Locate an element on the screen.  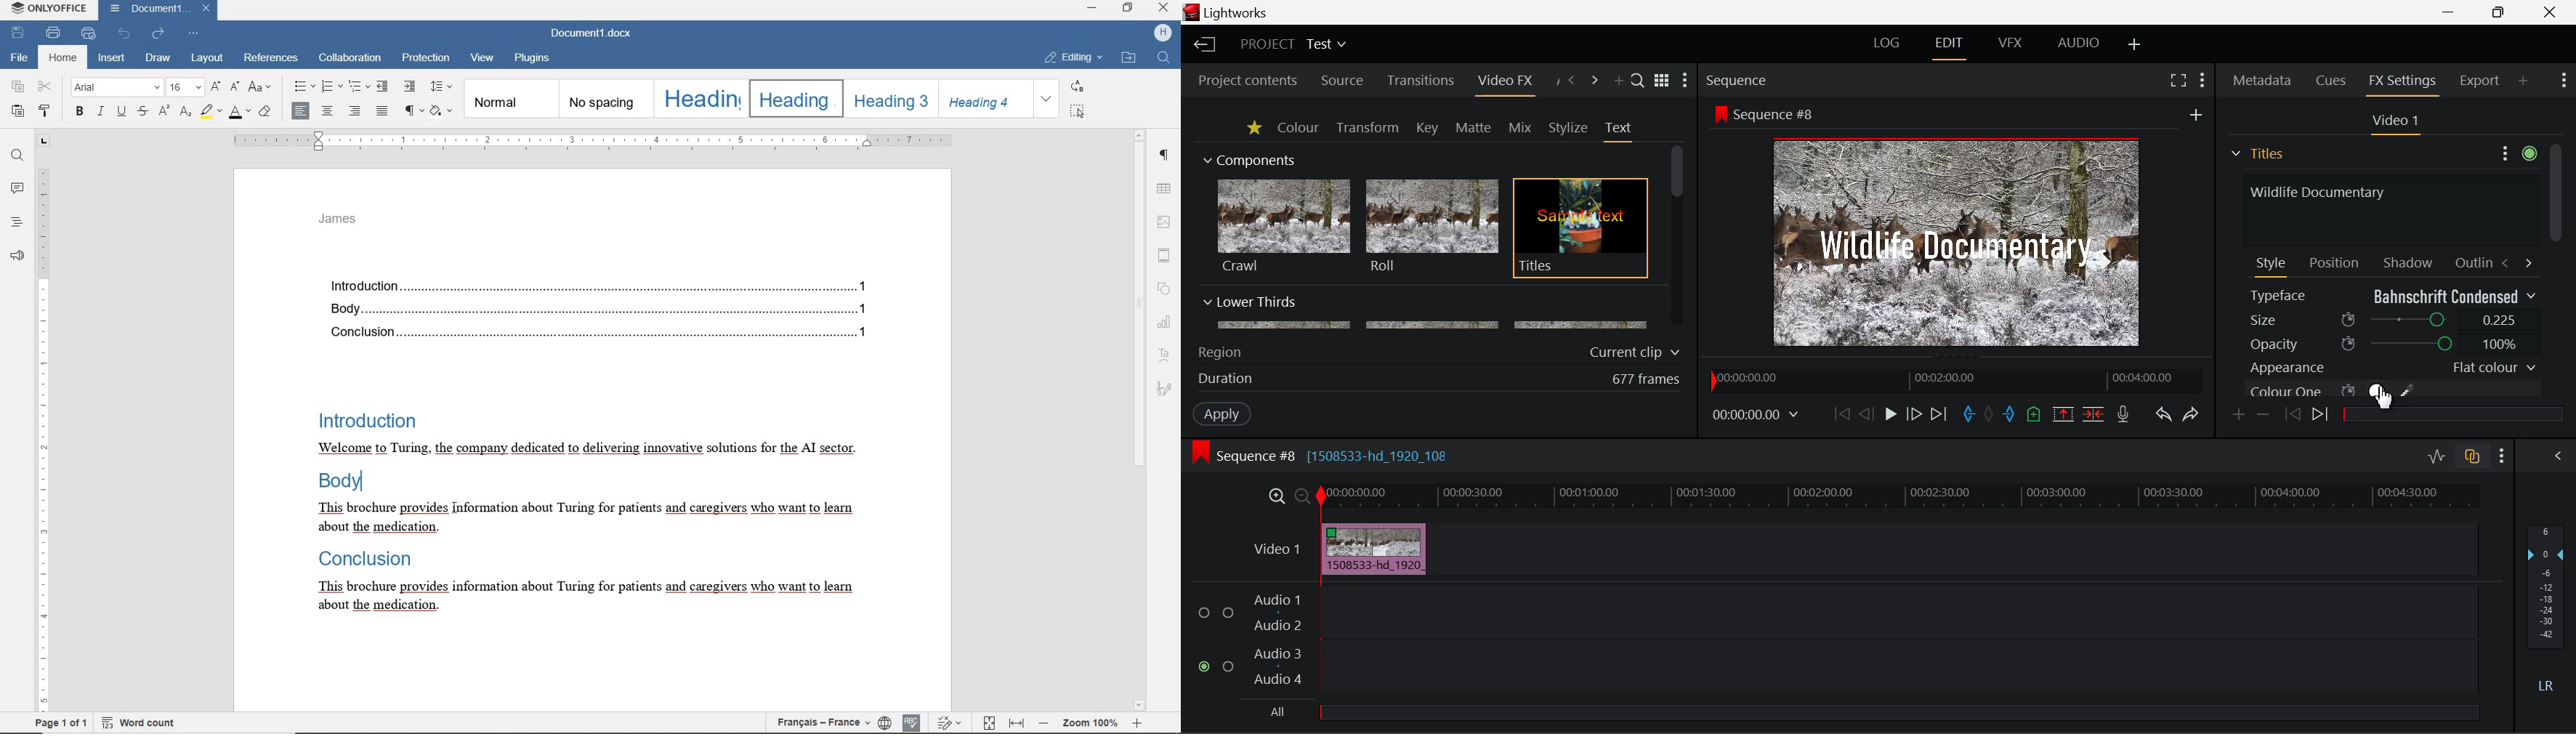
Welcome to Turing, the company dedicated to delivering innovative solutions for the Al sector. is located at coordinates (586, 449).